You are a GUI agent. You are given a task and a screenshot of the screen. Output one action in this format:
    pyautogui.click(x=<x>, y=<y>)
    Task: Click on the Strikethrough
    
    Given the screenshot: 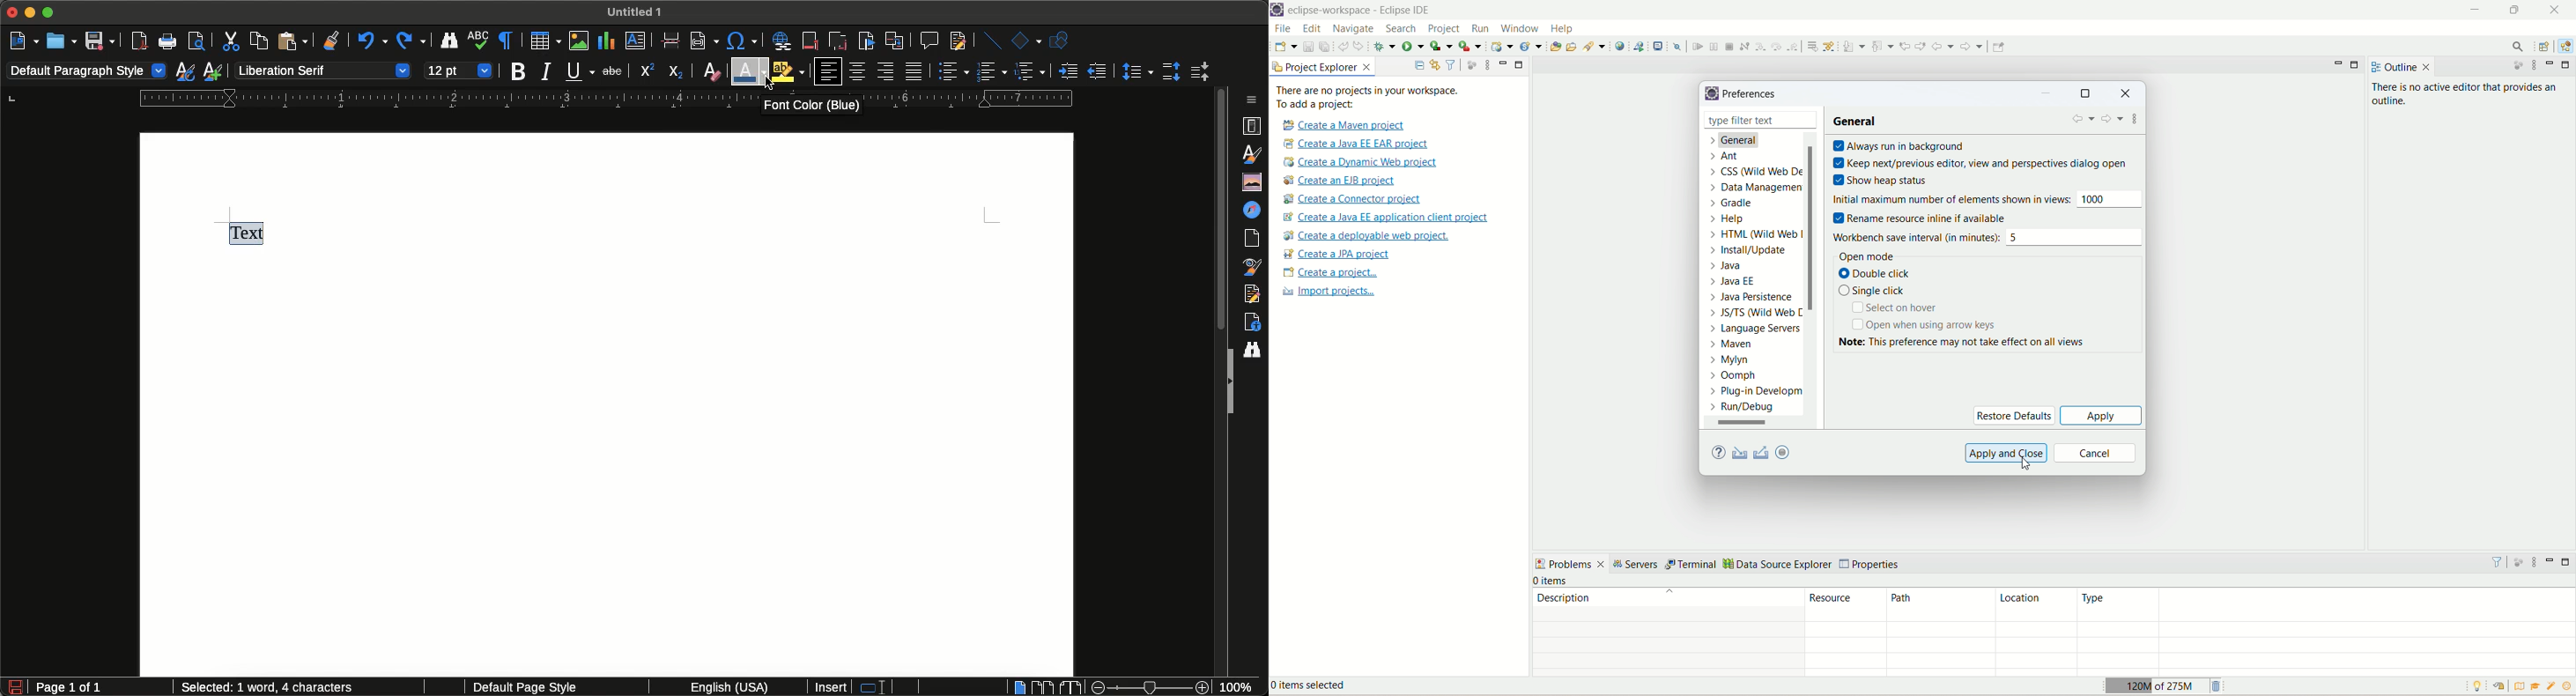 What is the action you would take?
    pyautogui.click(x=611, y=72)
    